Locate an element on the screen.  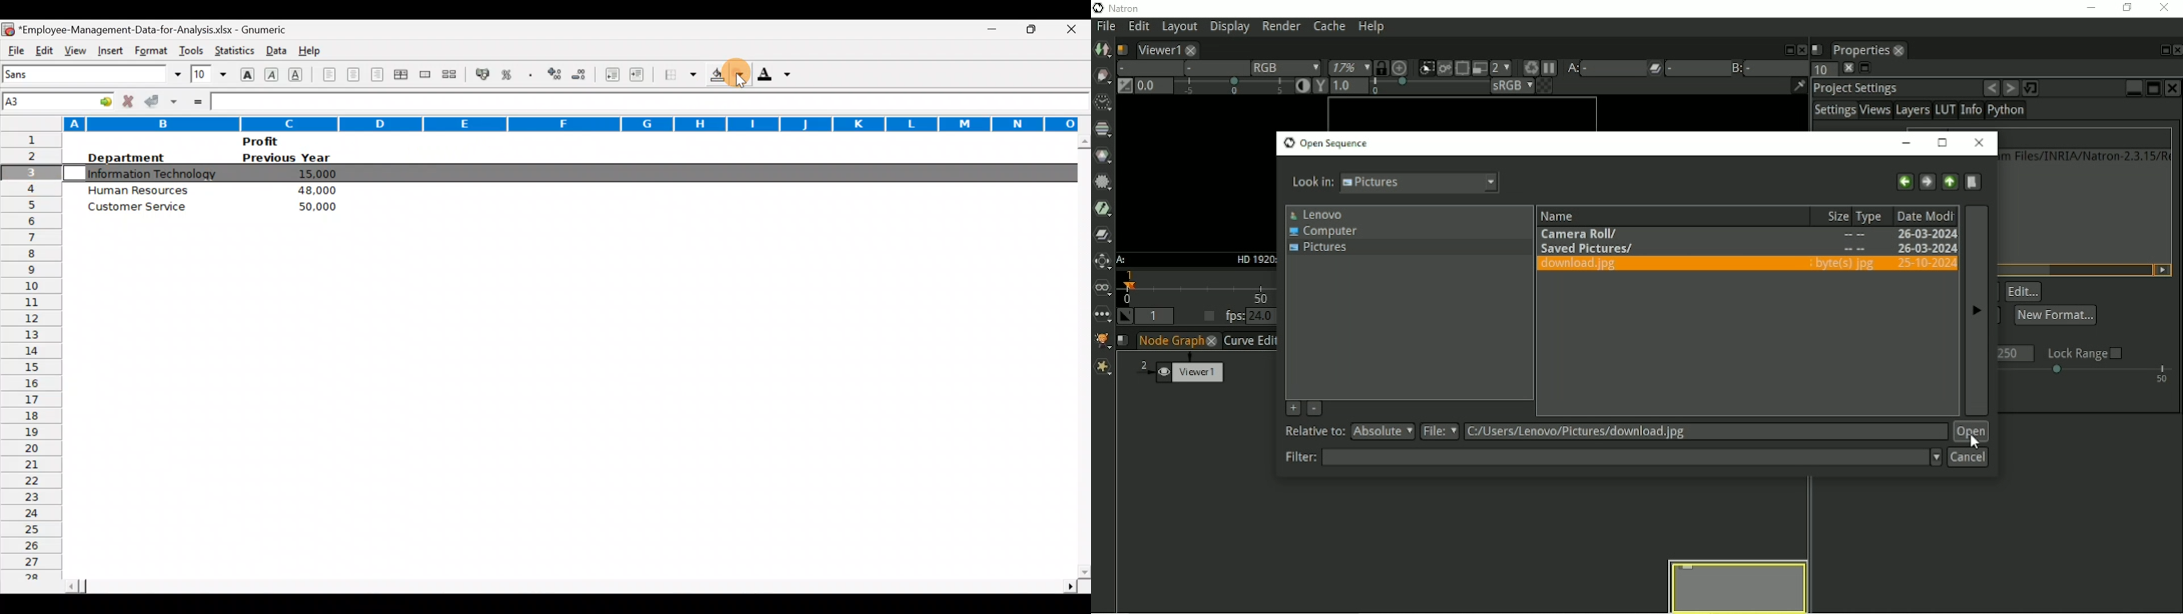
Bold is located at coordinates (246, 73).